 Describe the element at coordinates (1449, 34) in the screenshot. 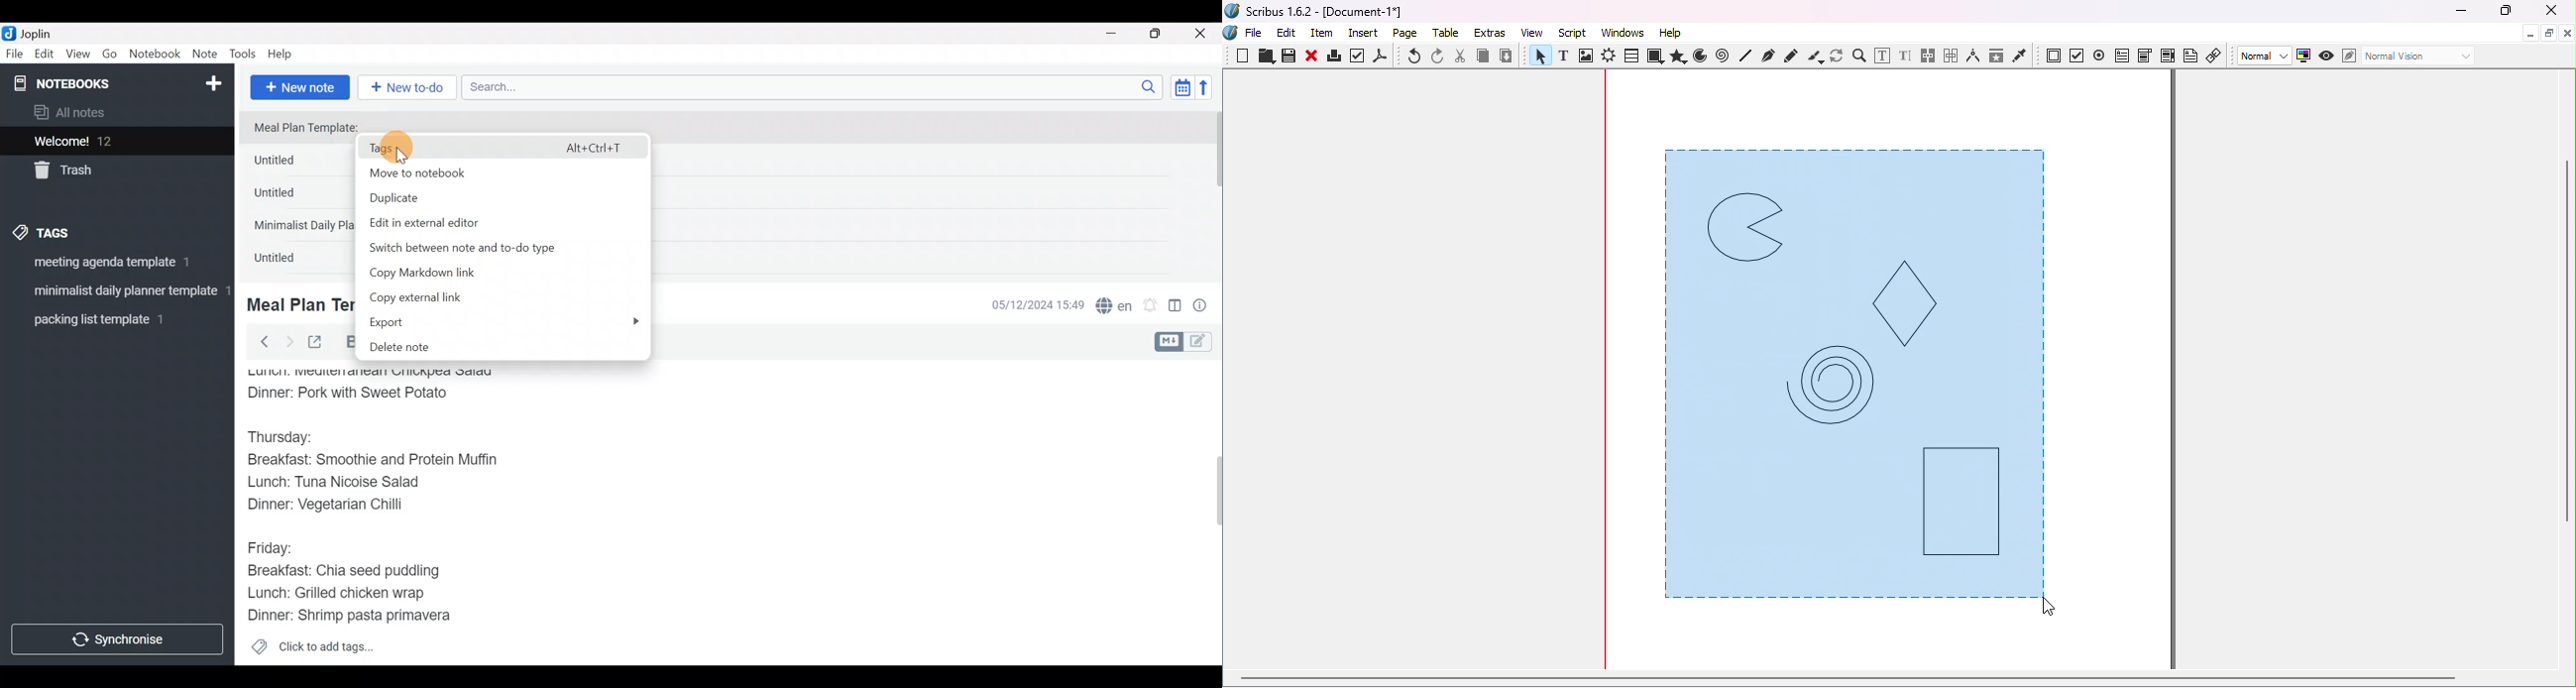

I see `Table` at that location.